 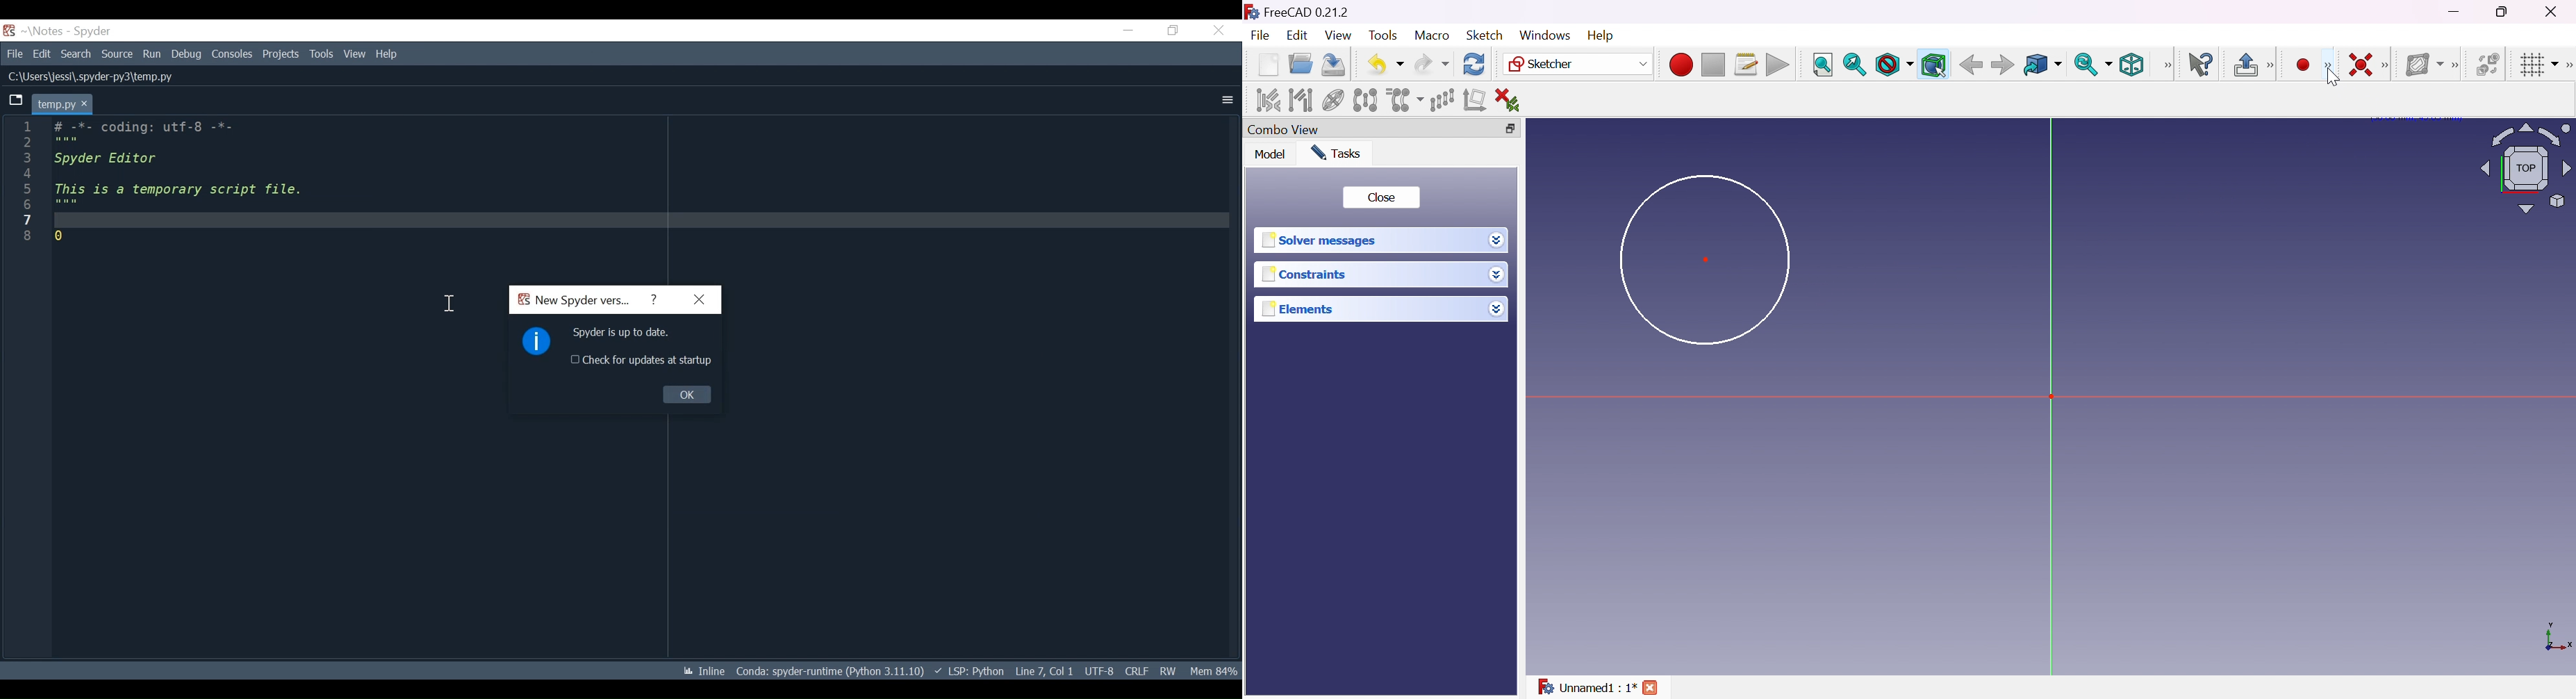 I want to click on Help, so click(x=655, y=300).